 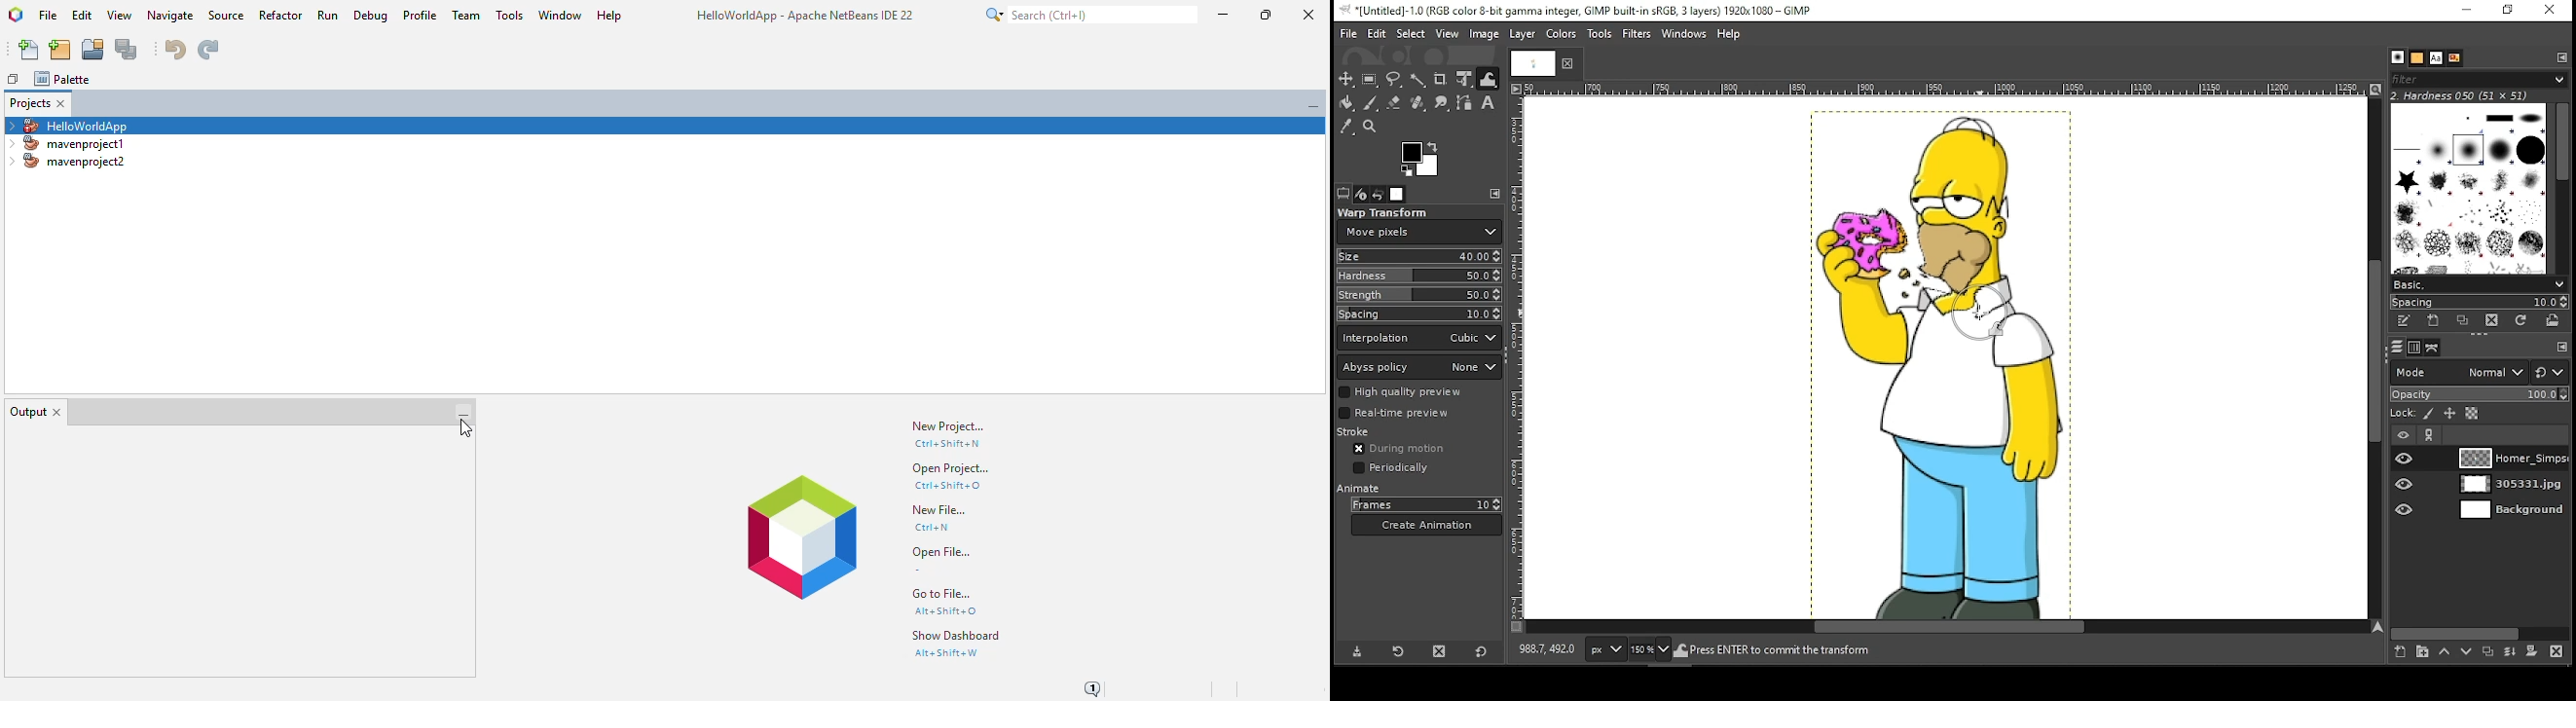 I want to click on move tool, so click(x=1345, y=78).